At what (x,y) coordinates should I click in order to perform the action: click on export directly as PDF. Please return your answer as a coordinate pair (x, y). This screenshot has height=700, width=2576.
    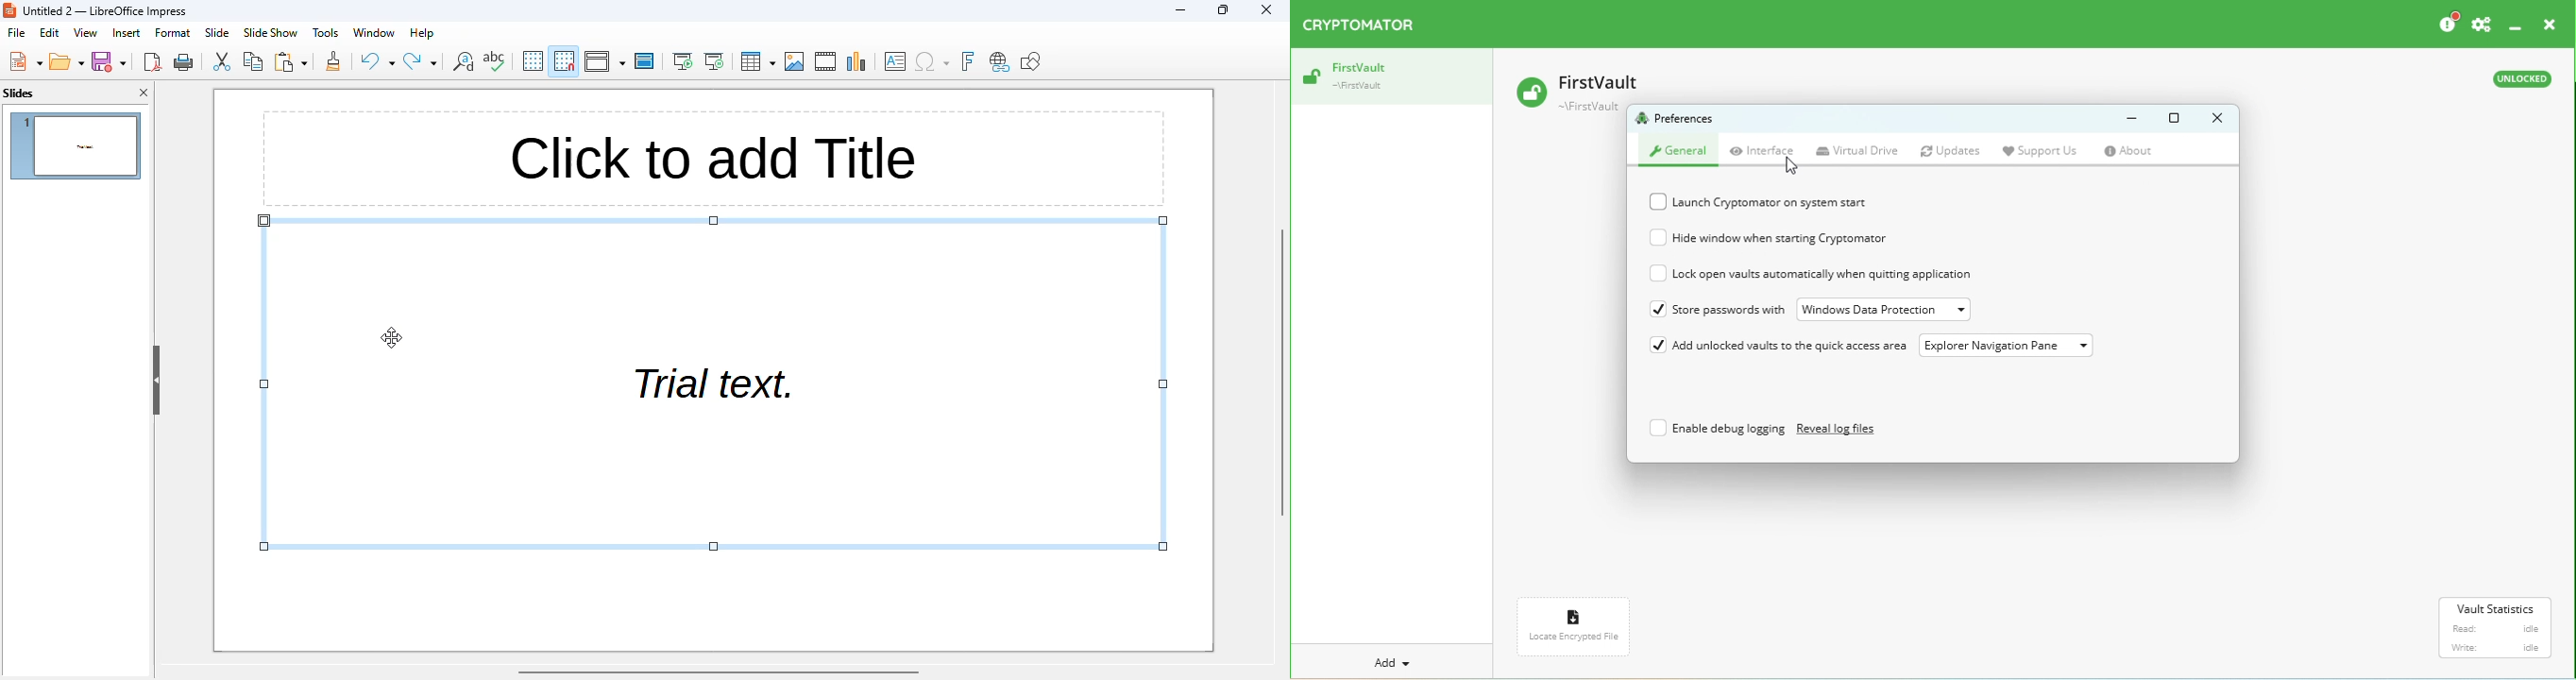
    Looking at the image, I should click on (153, 61).